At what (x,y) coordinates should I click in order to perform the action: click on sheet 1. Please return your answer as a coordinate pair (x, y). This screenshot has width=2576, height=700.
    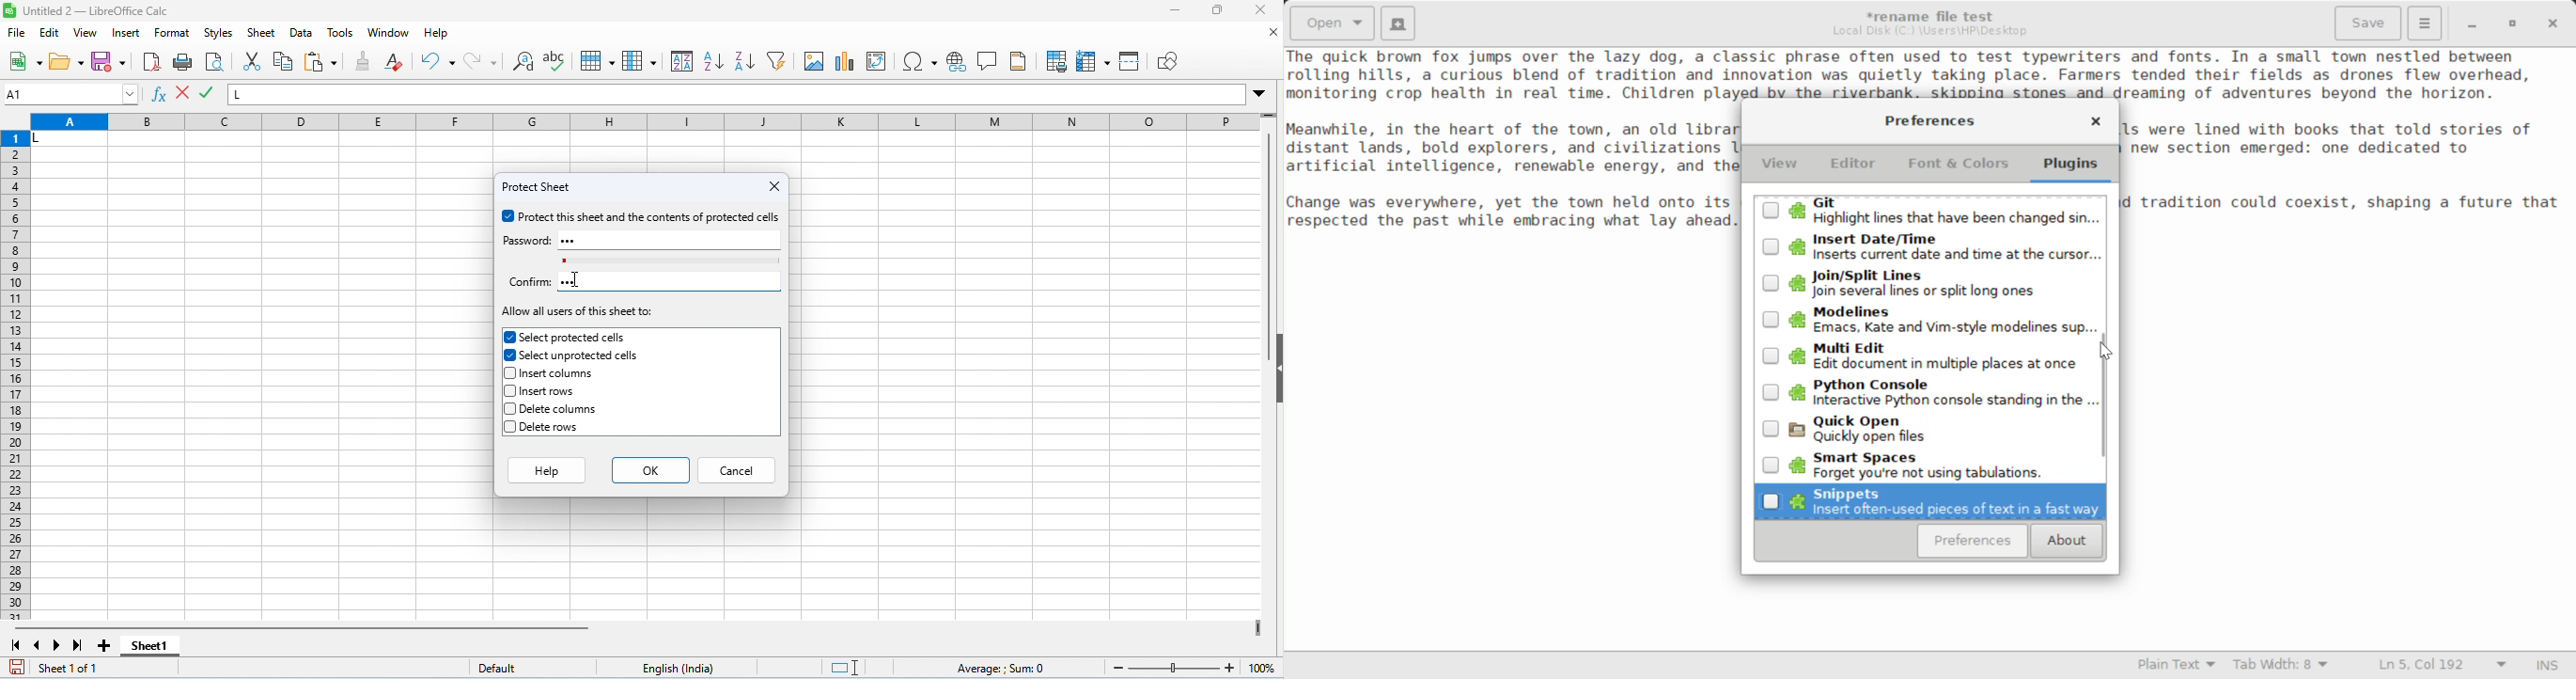
    Looking at the image, I should click on (150, 647).